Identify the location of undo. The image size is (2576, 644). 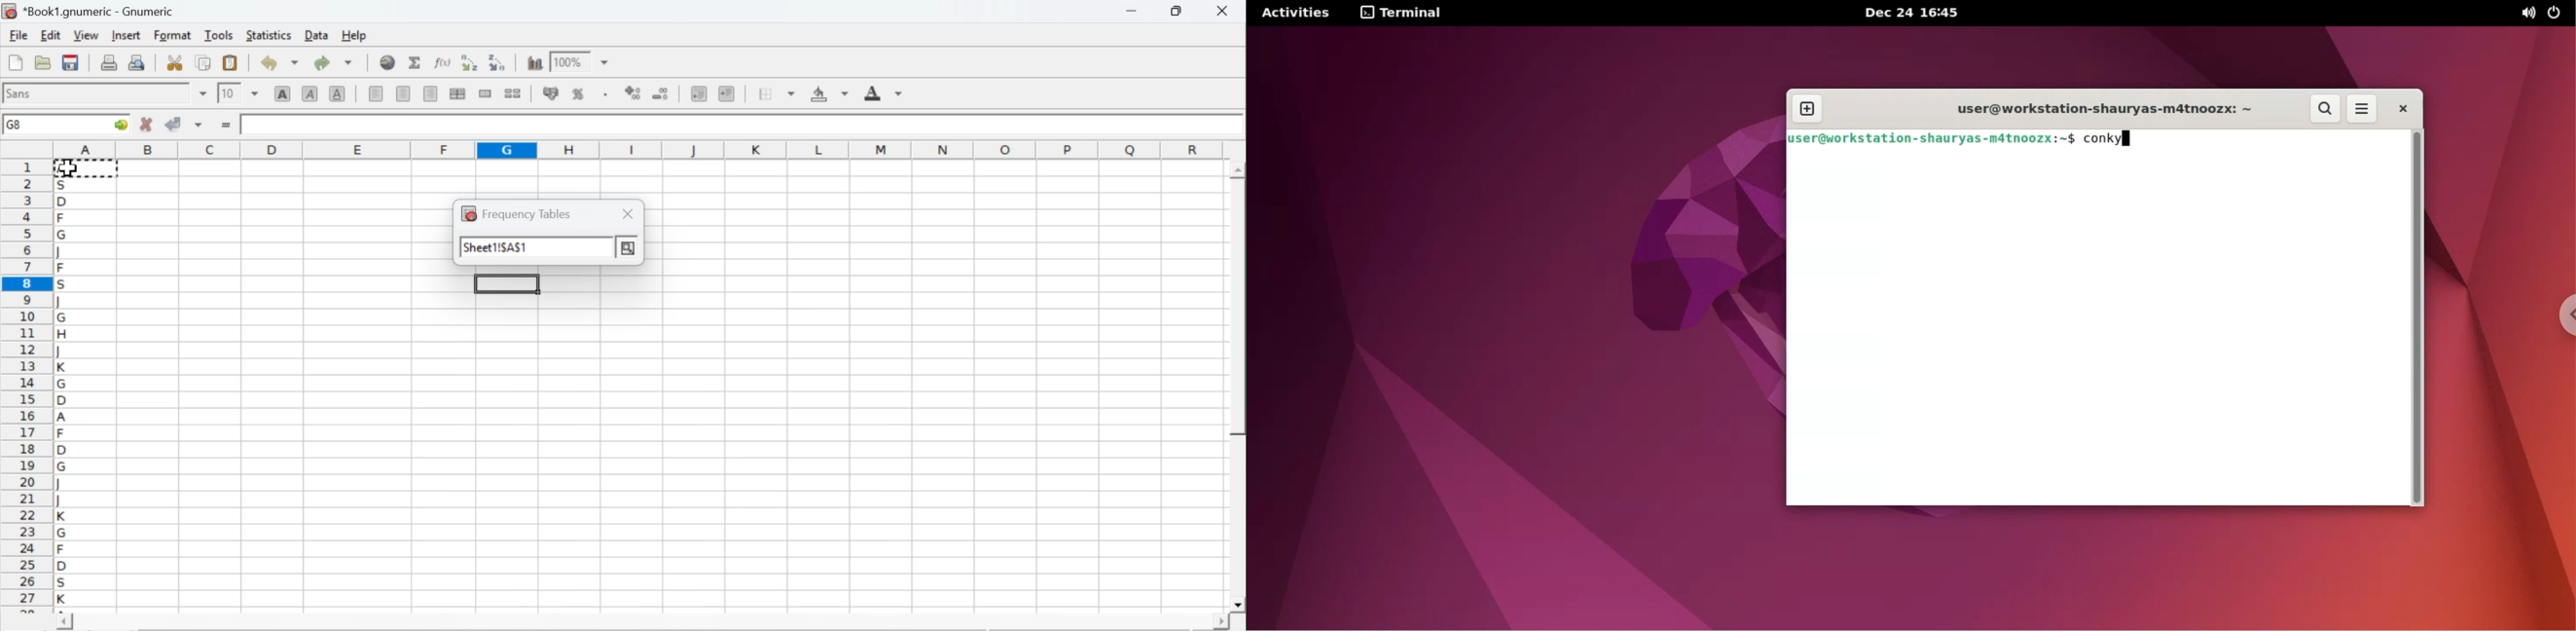
(278, 63).